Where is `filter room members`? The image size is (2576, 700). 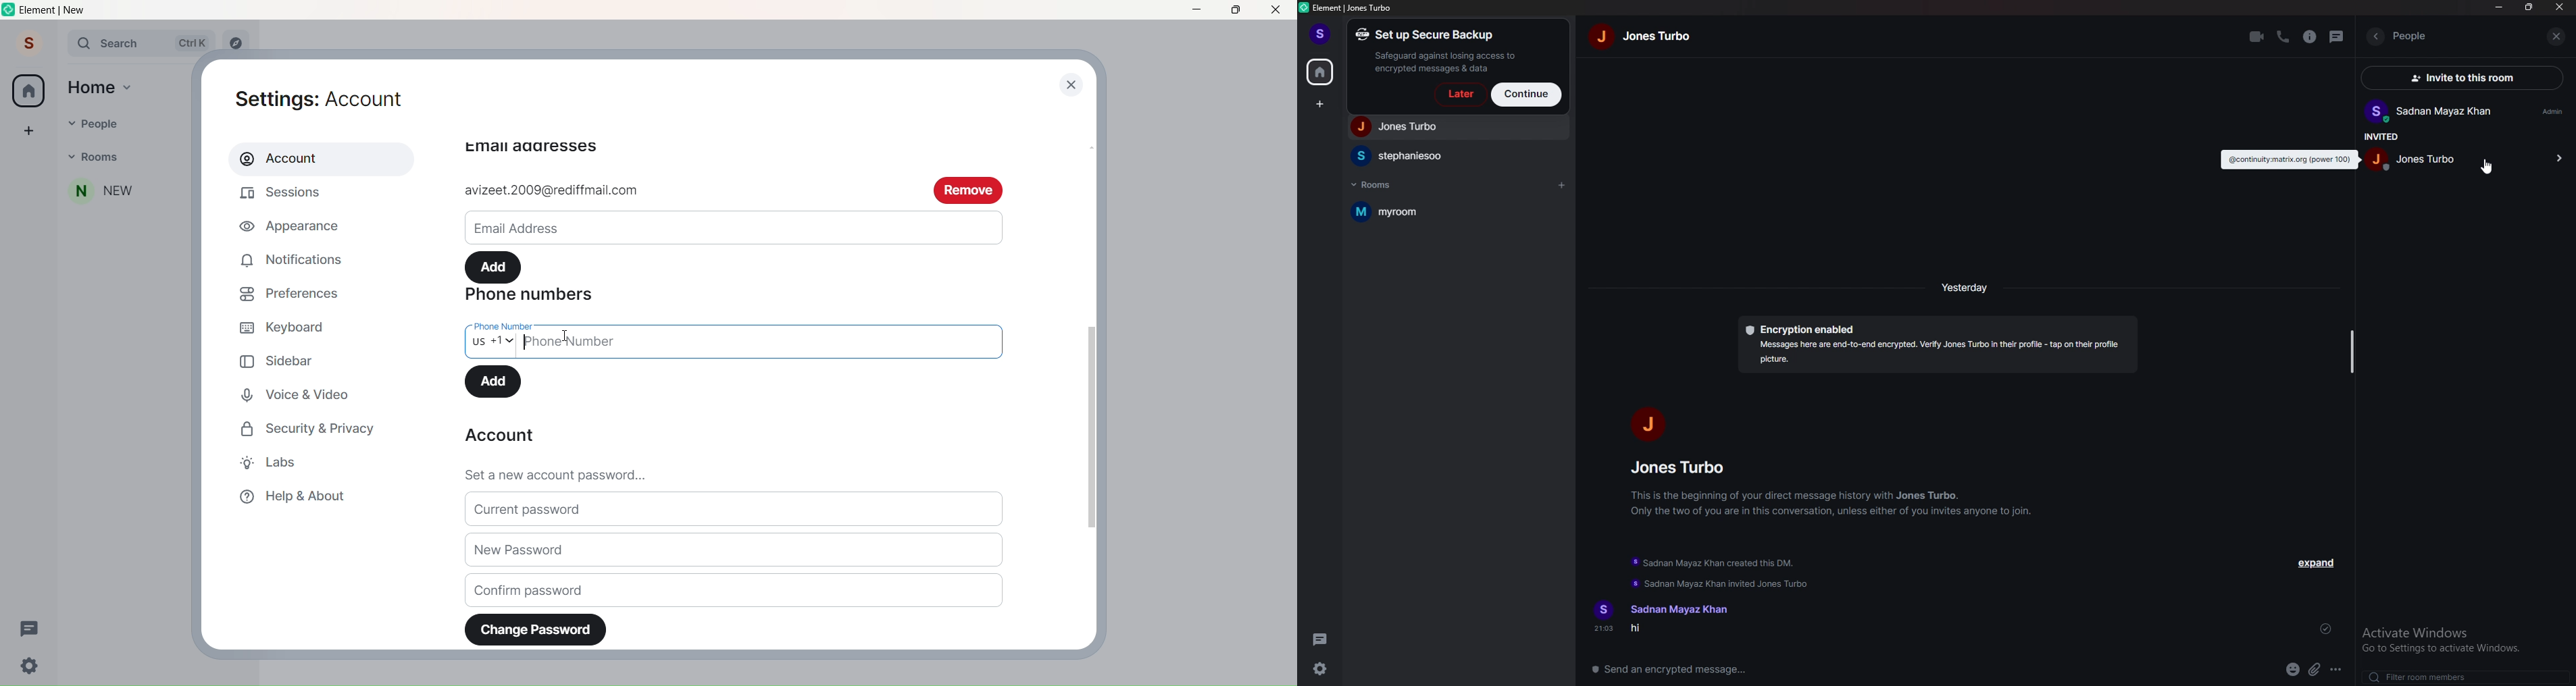 filter room members is located at coordinates (2429, 676).